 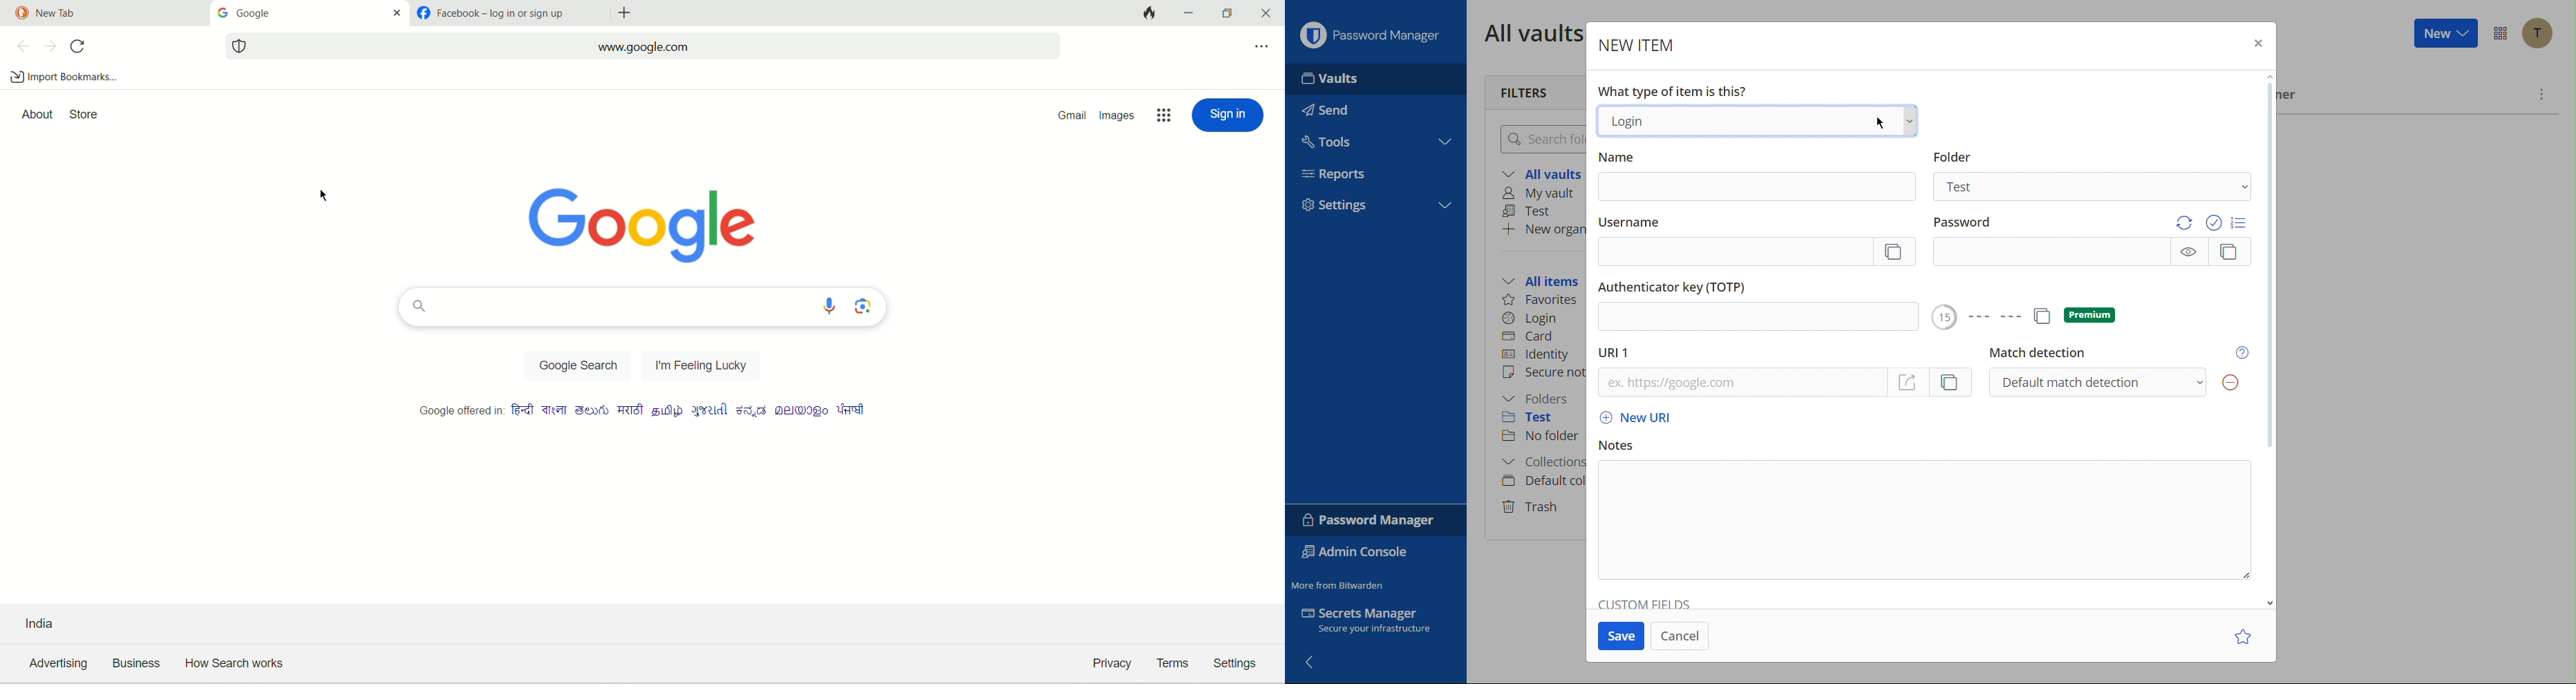 What do you see at coordinates (2244, 635) in the screenshot?
I see `Star` at bounding box center [2244, 635].